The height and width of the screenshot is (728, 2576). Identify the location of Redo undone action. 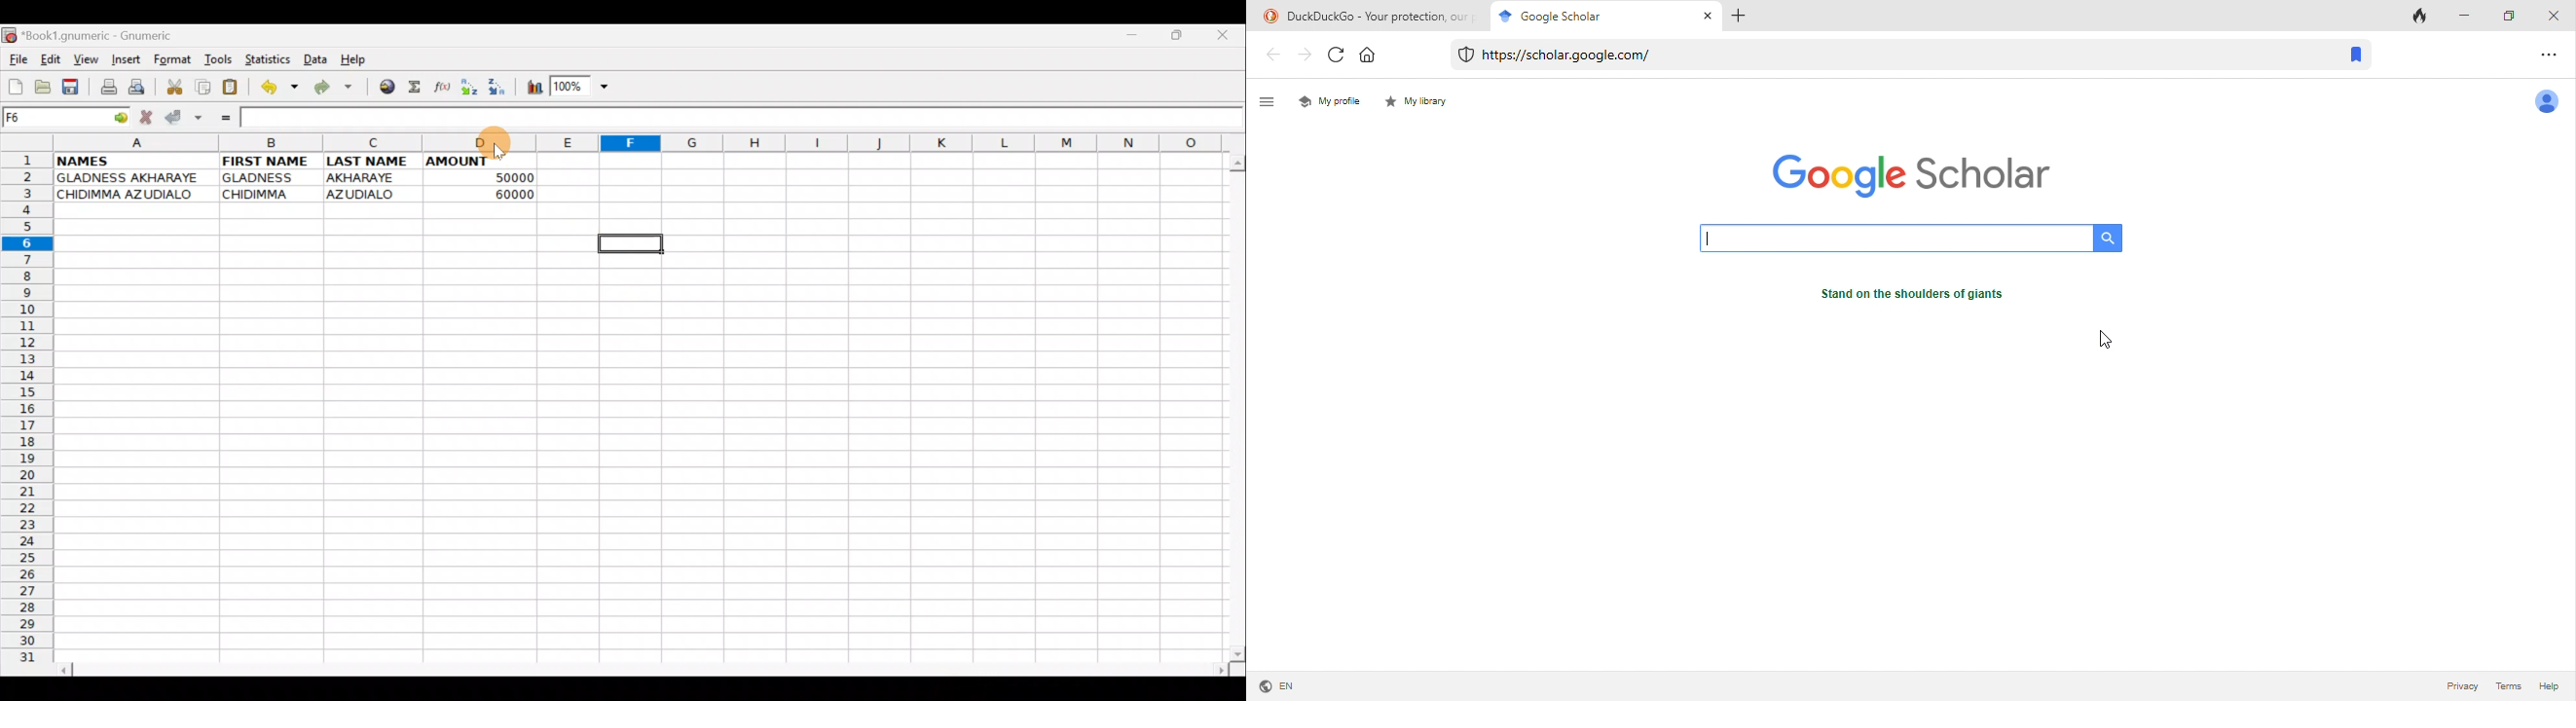
(330, 88).